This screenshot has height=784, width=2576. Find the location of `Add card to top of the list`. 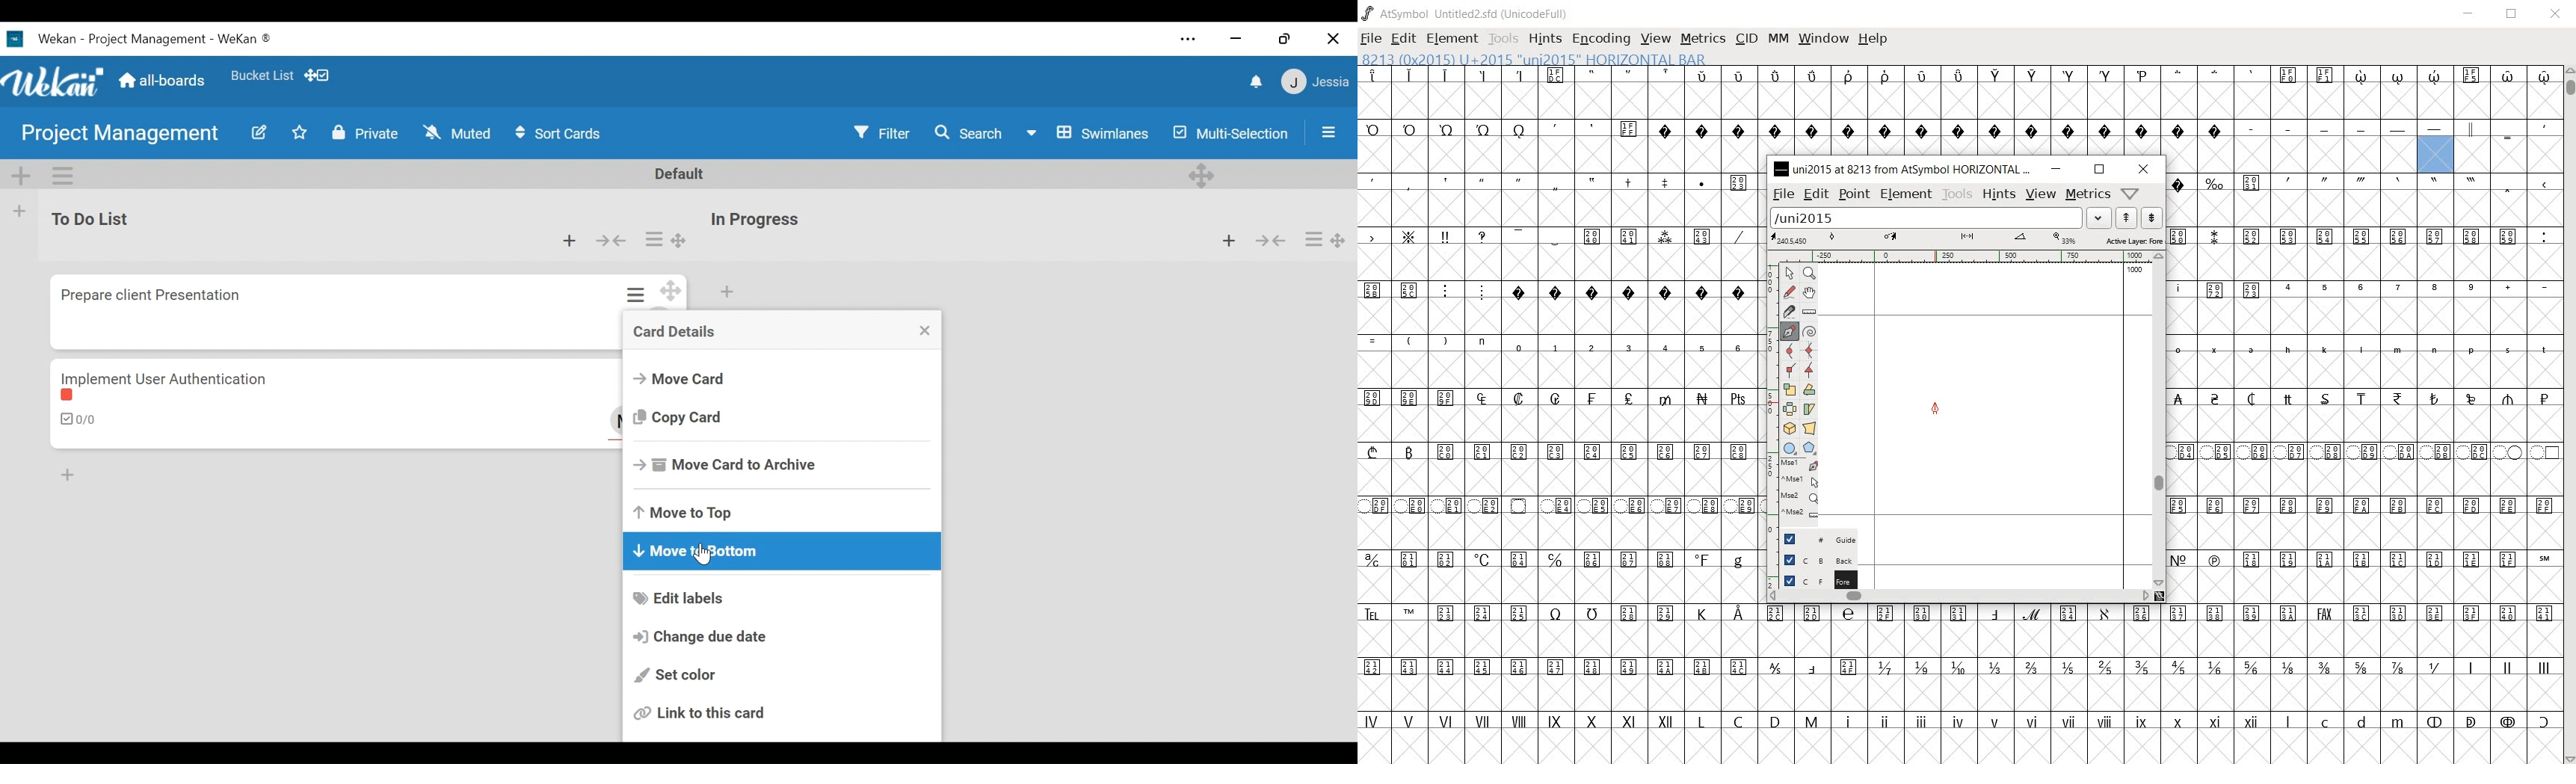

Add card to top of the list is located at coordinates (727, 291).